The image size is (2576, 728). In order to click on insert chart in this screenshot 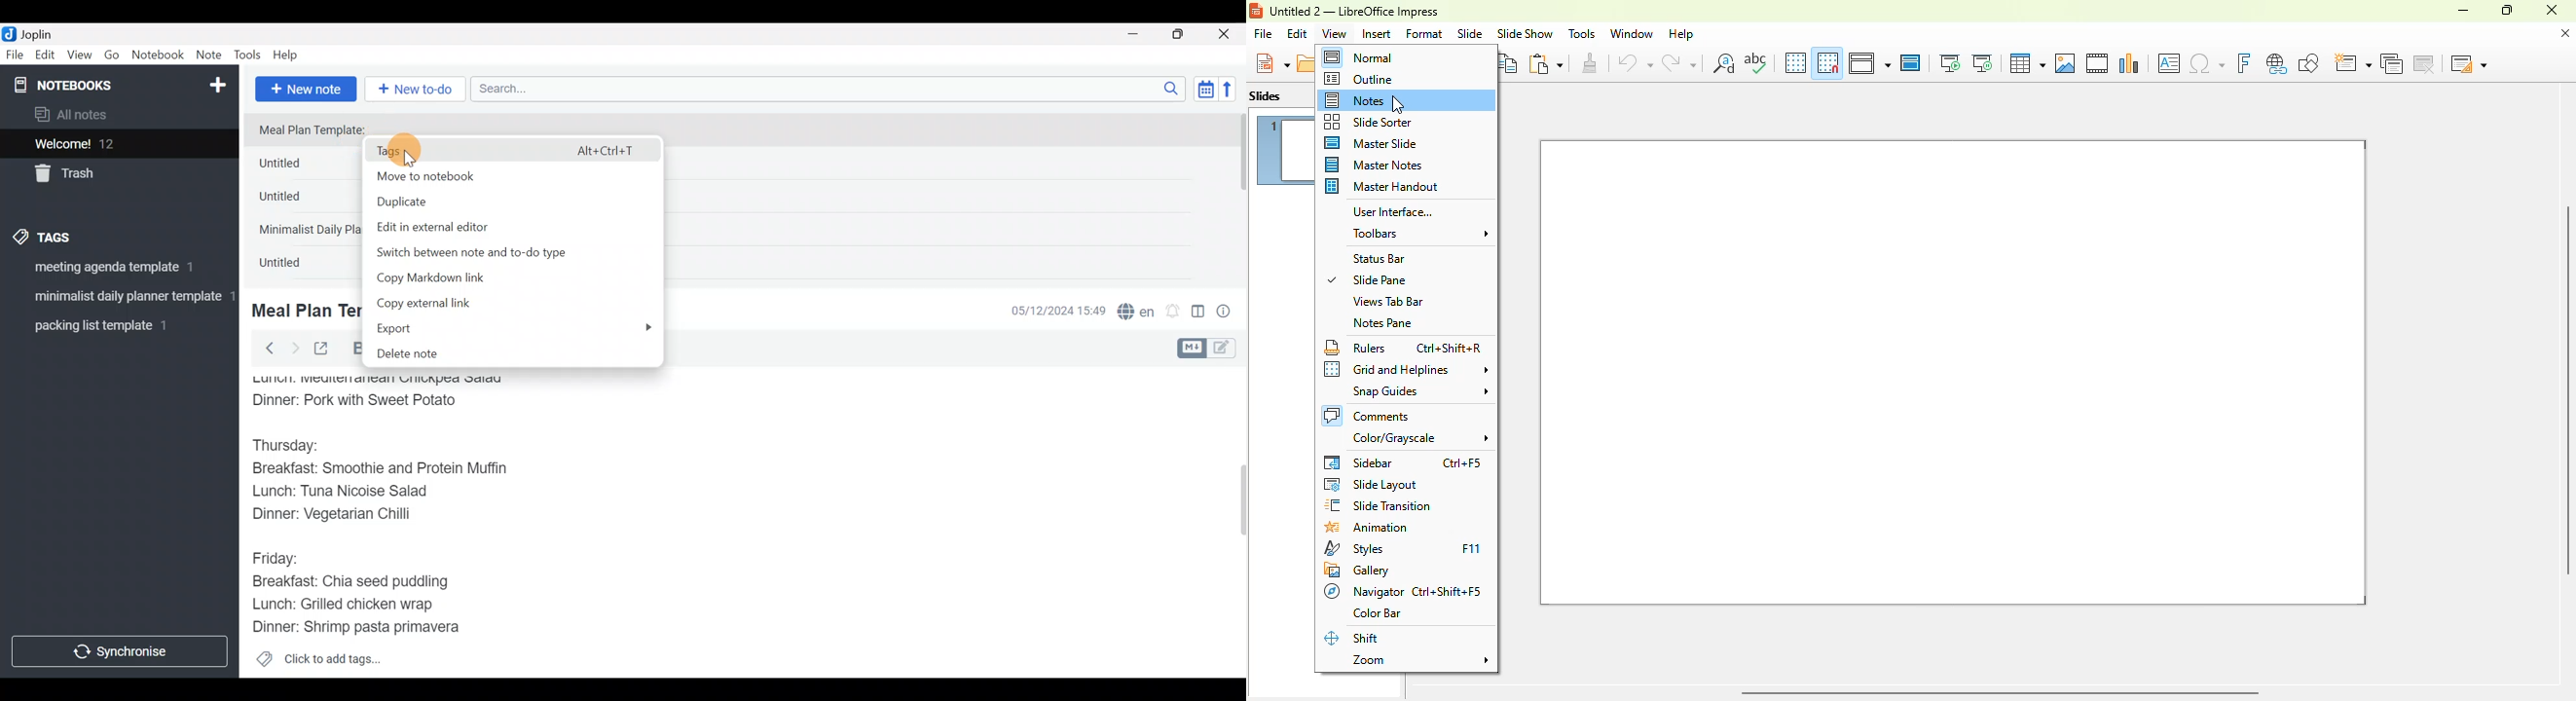, I will do `click(2130, 63)`.